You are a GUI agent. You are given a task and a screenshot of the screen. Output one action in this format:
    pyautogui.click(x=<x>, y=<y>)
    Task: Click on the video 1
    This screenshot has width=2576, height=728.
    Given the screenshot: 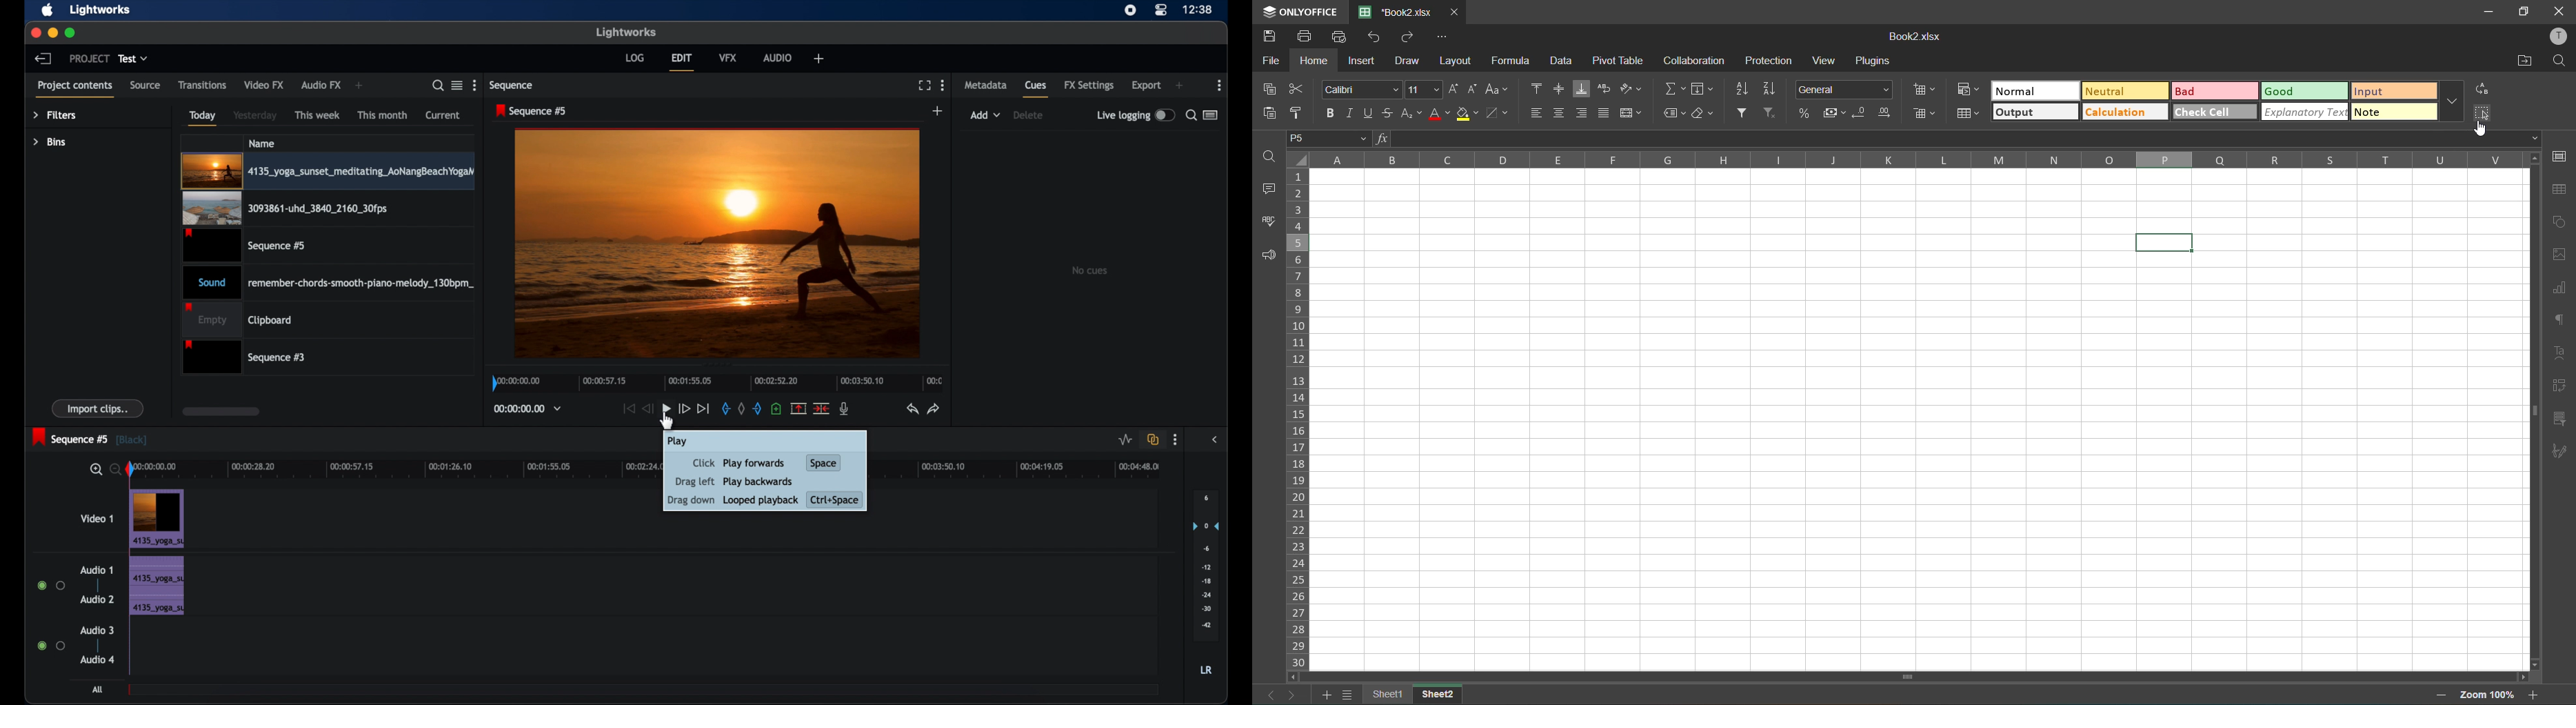 What is the action you would take?
    pyautogui.click(x=98, y=519)
    